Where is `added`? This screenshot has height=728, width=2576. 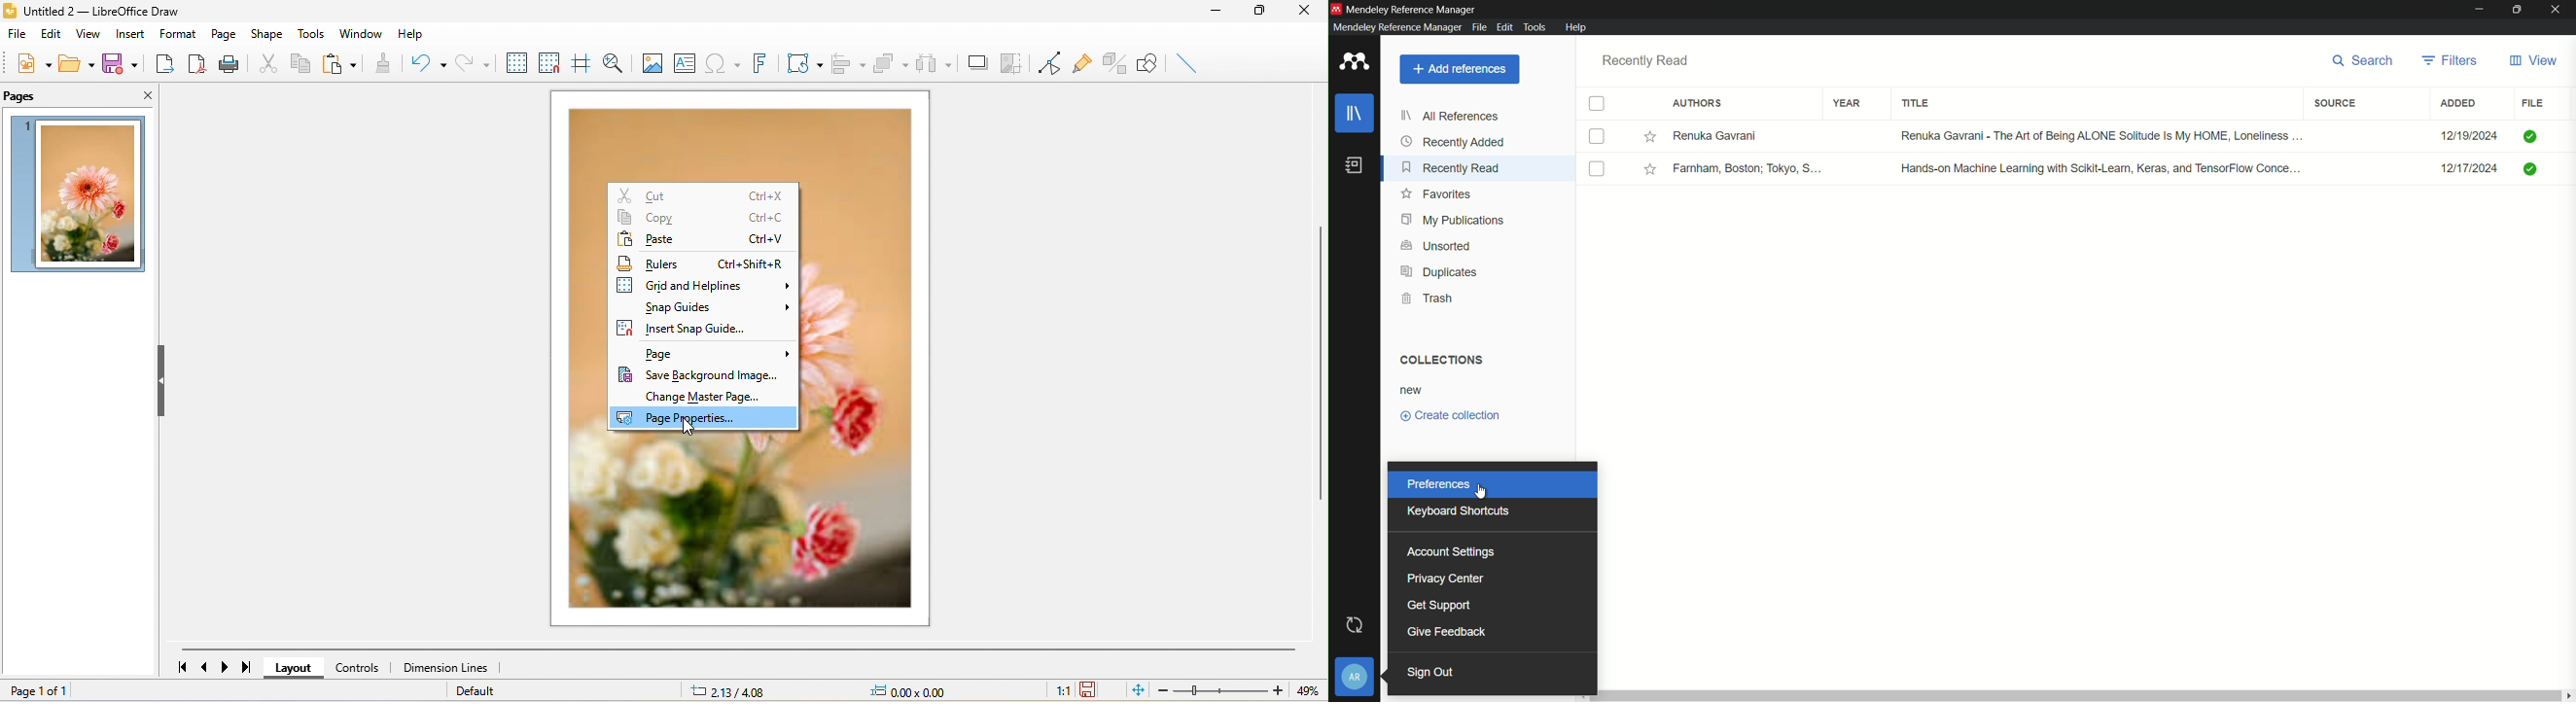
added is located at coordinates (2459, 104).